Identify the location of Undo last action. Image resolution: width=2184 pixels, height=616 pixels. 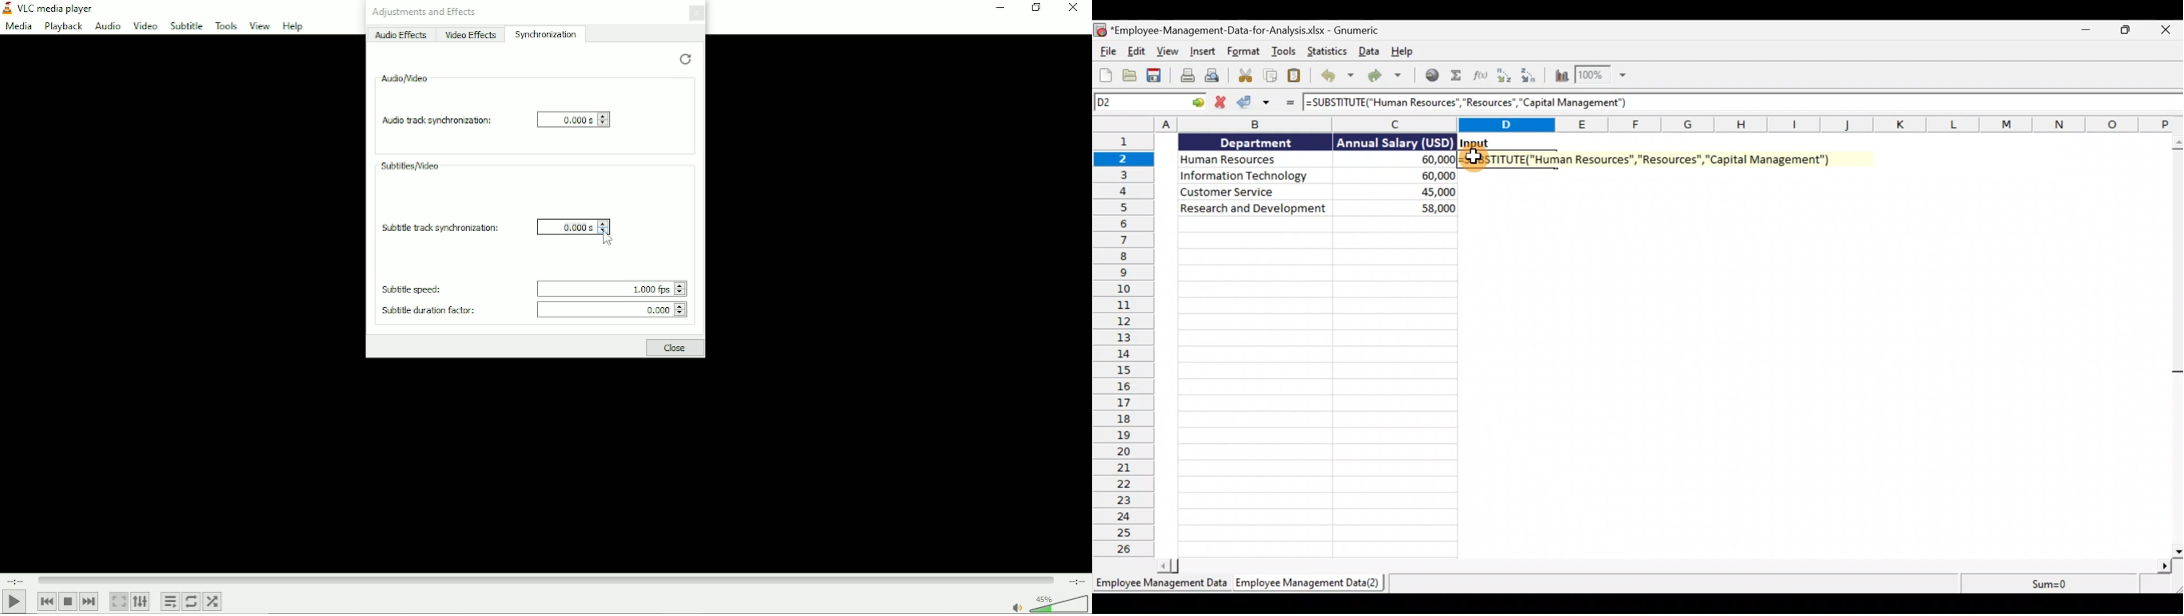
(1335, 76).